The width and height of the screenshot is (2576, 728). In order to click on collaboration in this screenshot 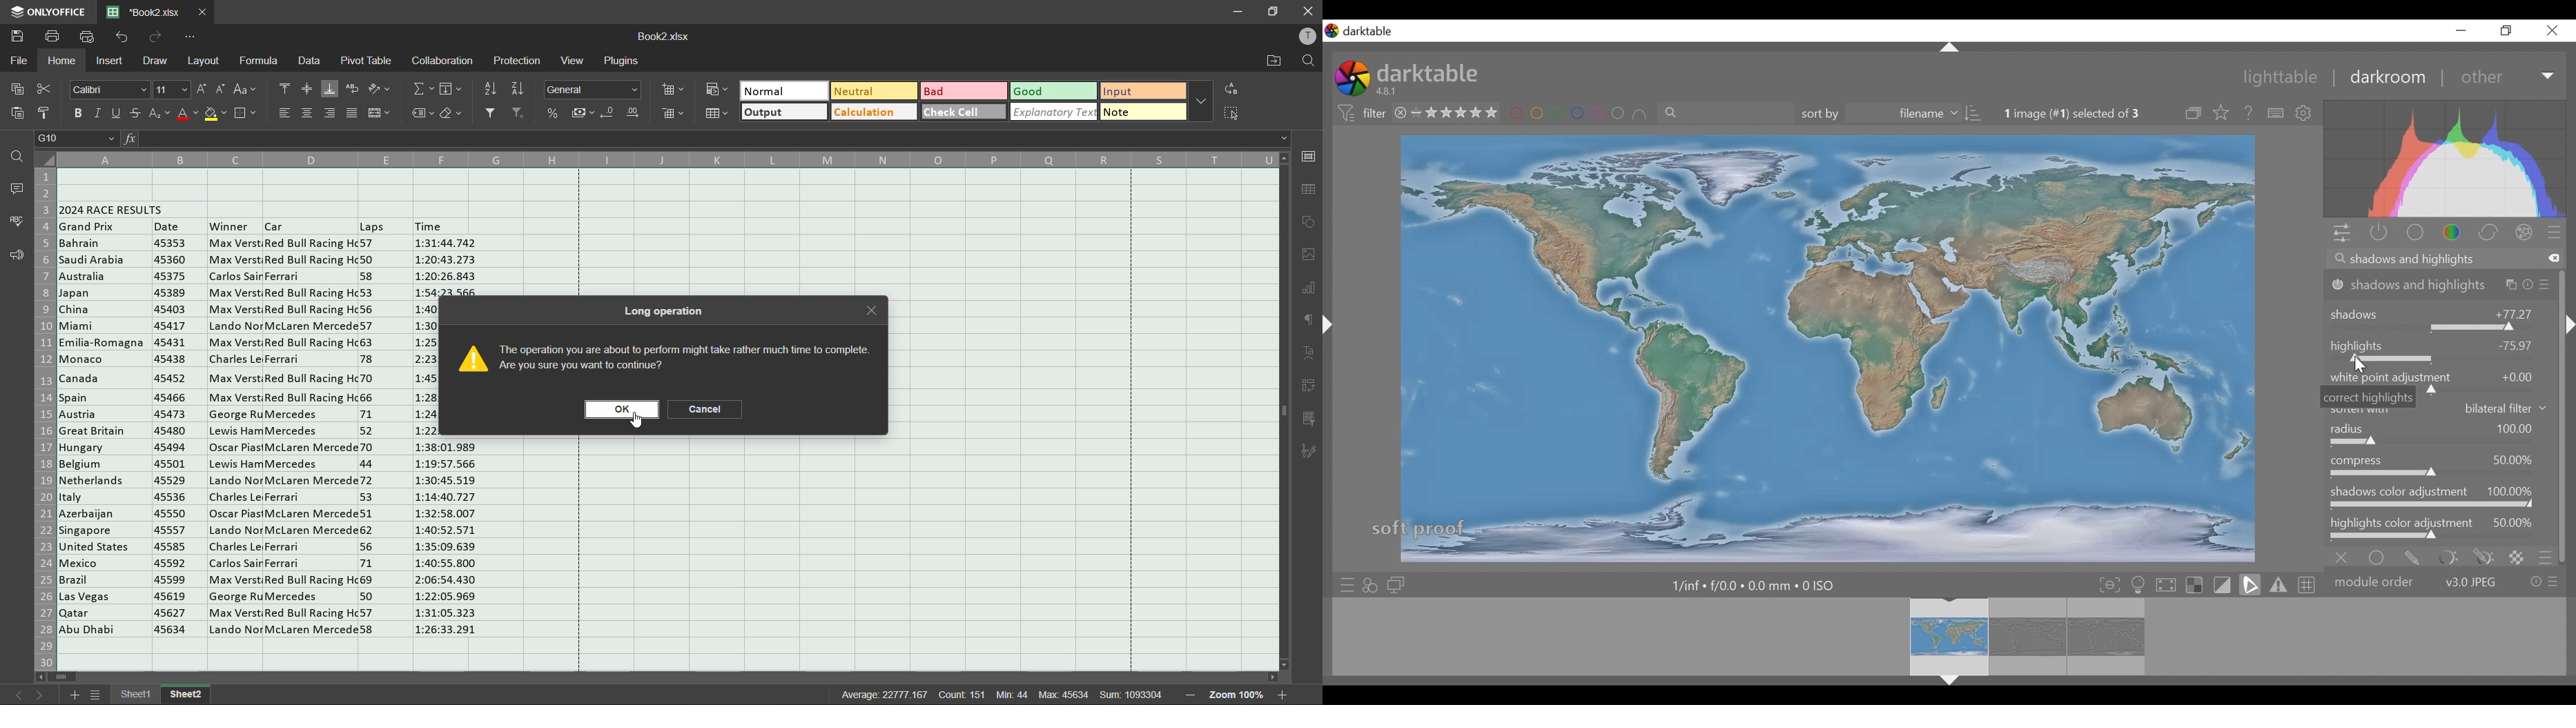, I will do `click(442, 61)`.